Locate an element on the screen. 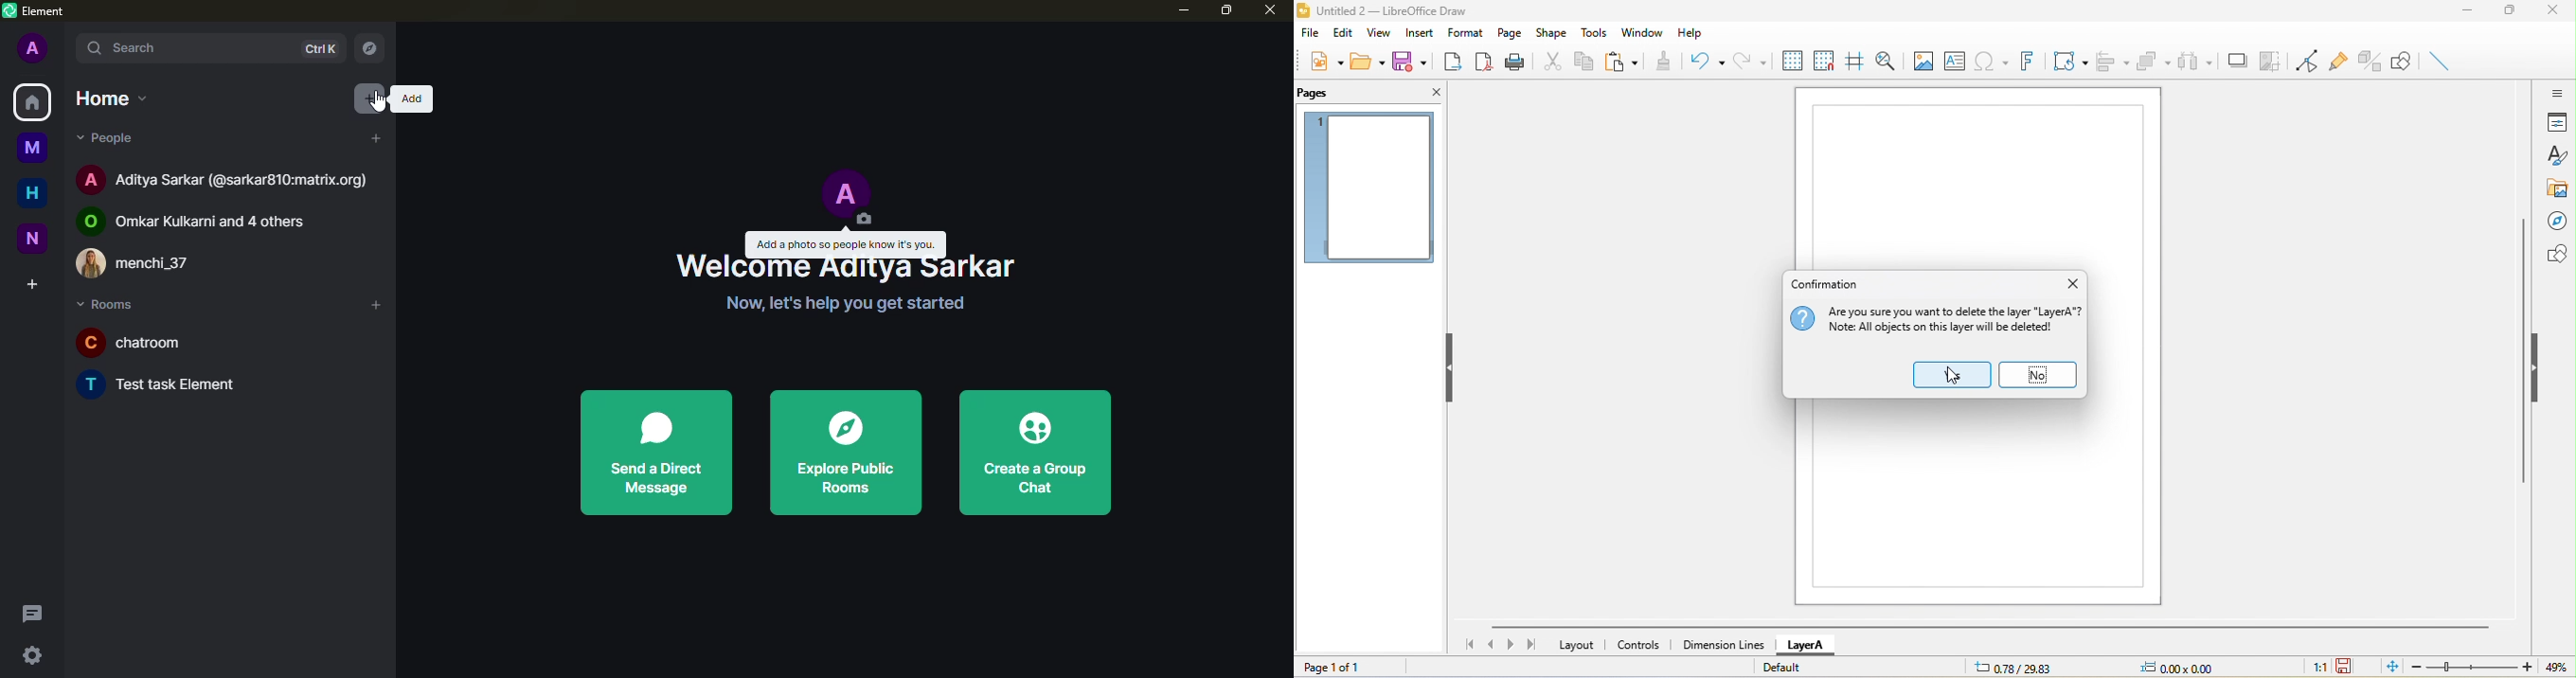 The height and width of the screenshot is (700, 2576). shape is located at coordinates (1551, 31).